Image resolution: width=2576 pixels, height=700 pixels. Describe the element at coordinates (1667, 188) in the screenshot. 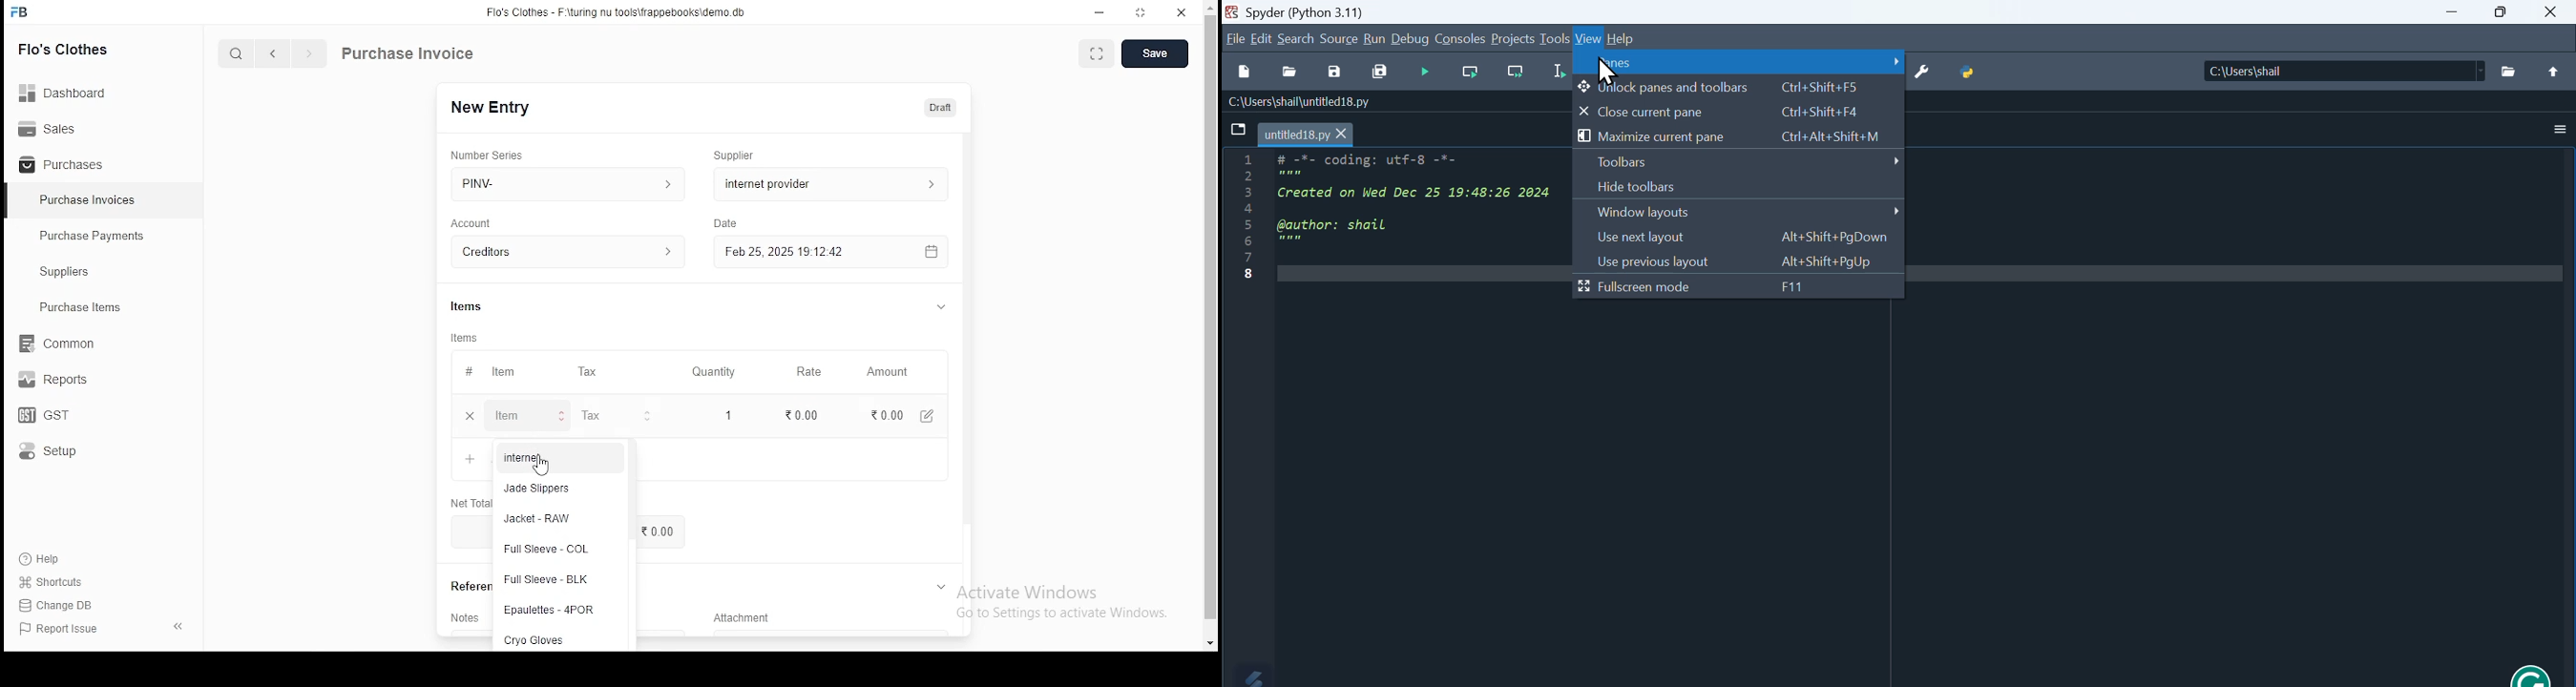

I see `Hide toolbars` at that location.